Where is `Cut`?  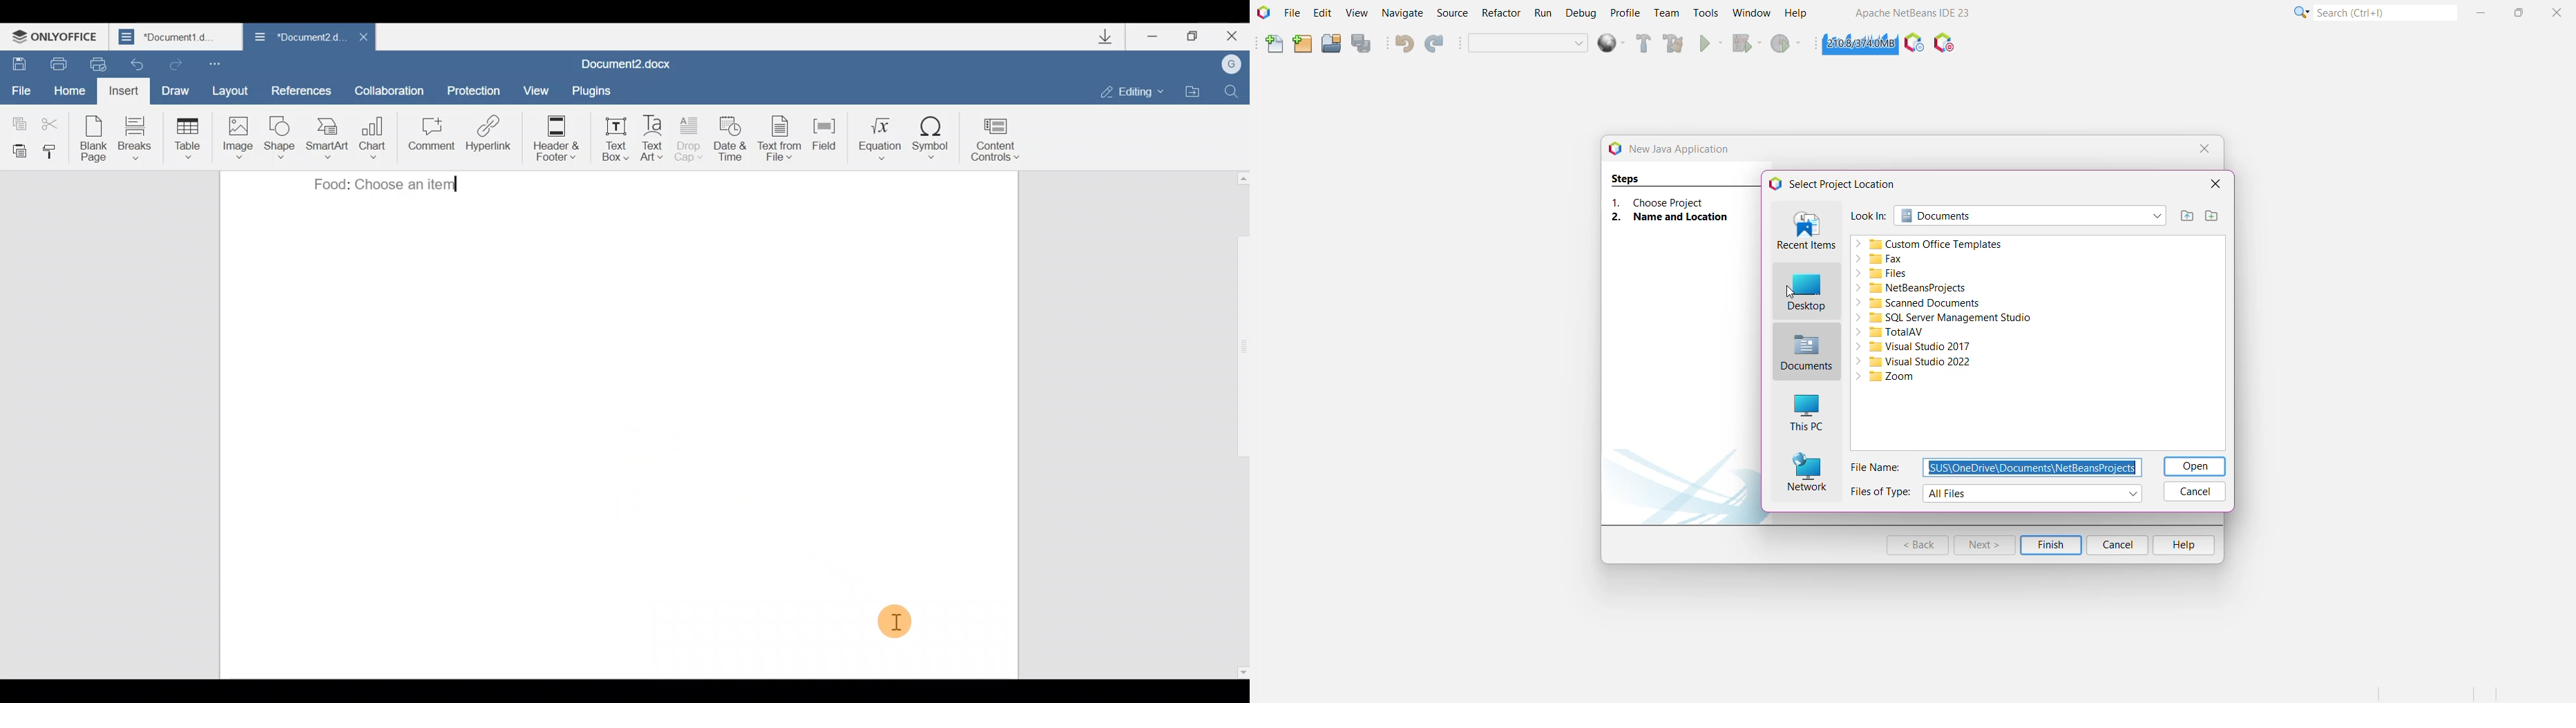
Cut is located at coordinates (53, 124).